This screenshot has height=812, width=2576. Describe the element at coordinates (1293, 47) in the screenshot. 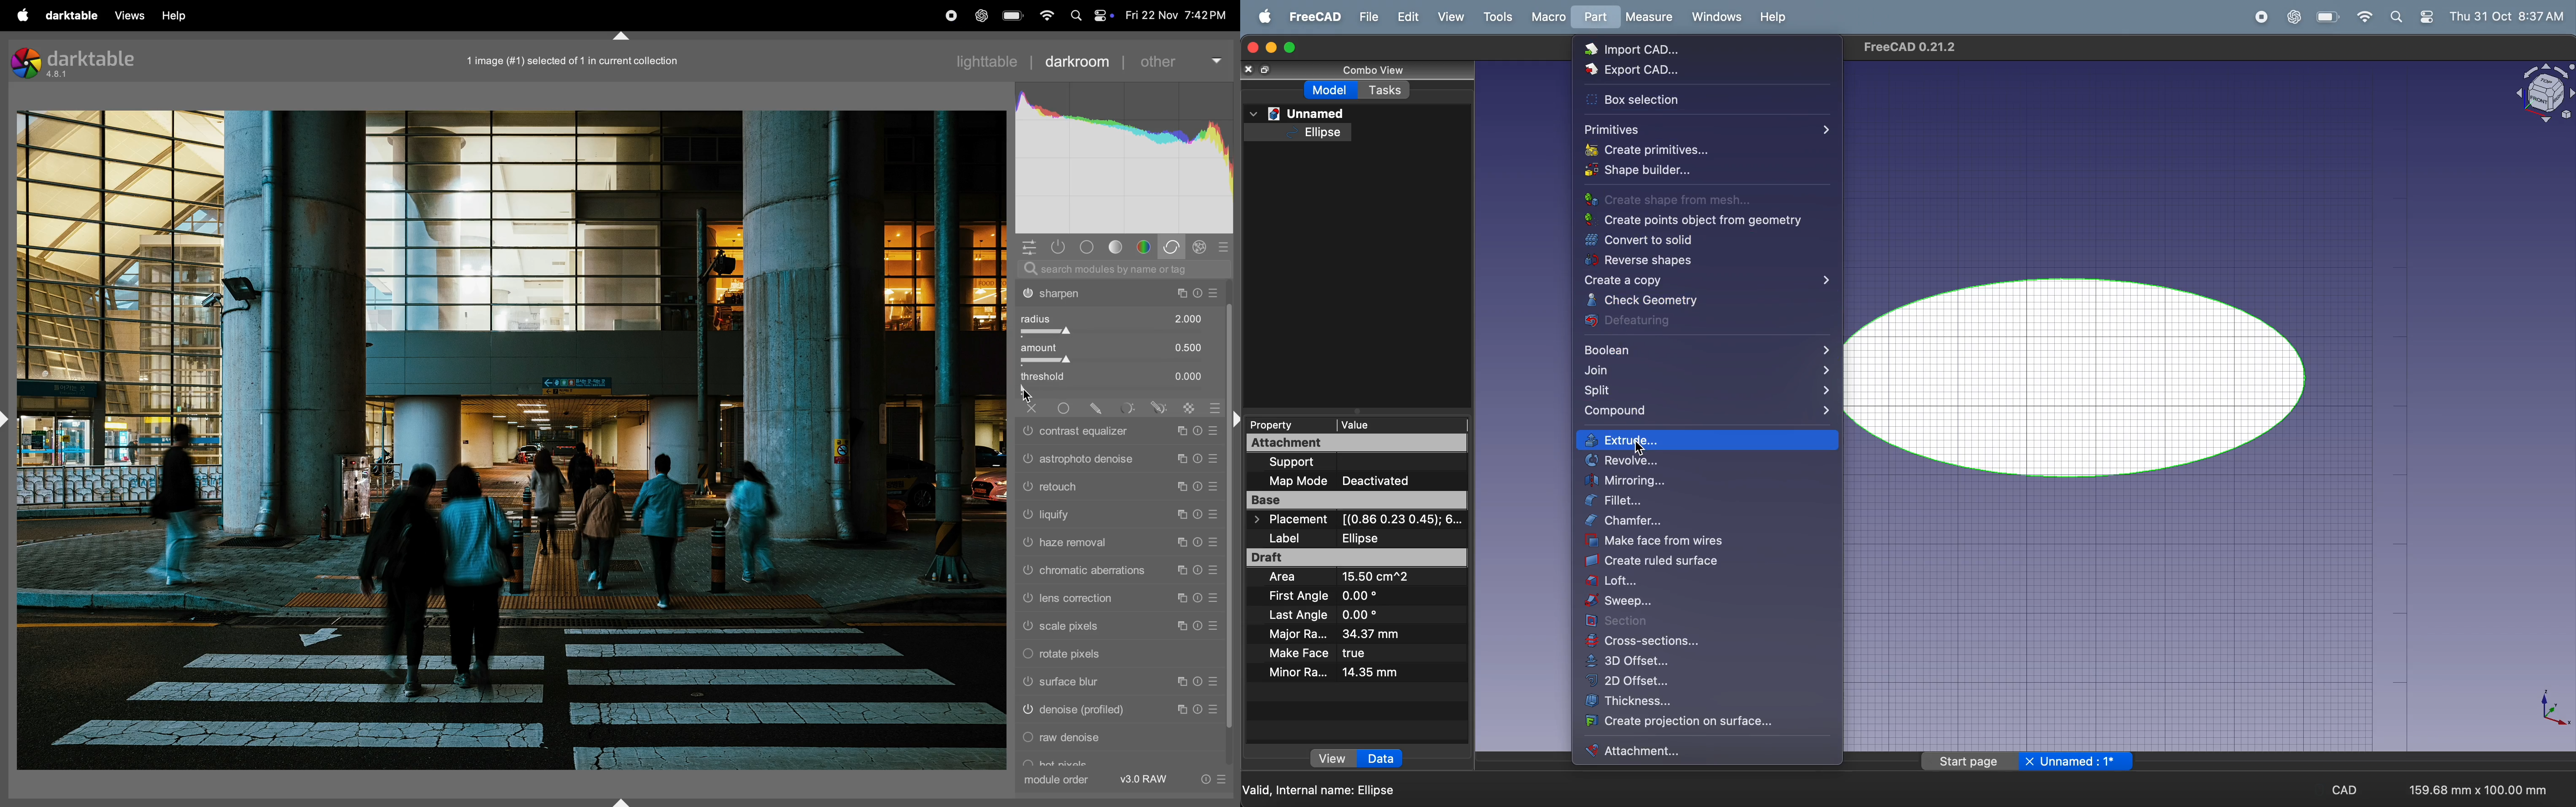

I see `maximize` at that location.